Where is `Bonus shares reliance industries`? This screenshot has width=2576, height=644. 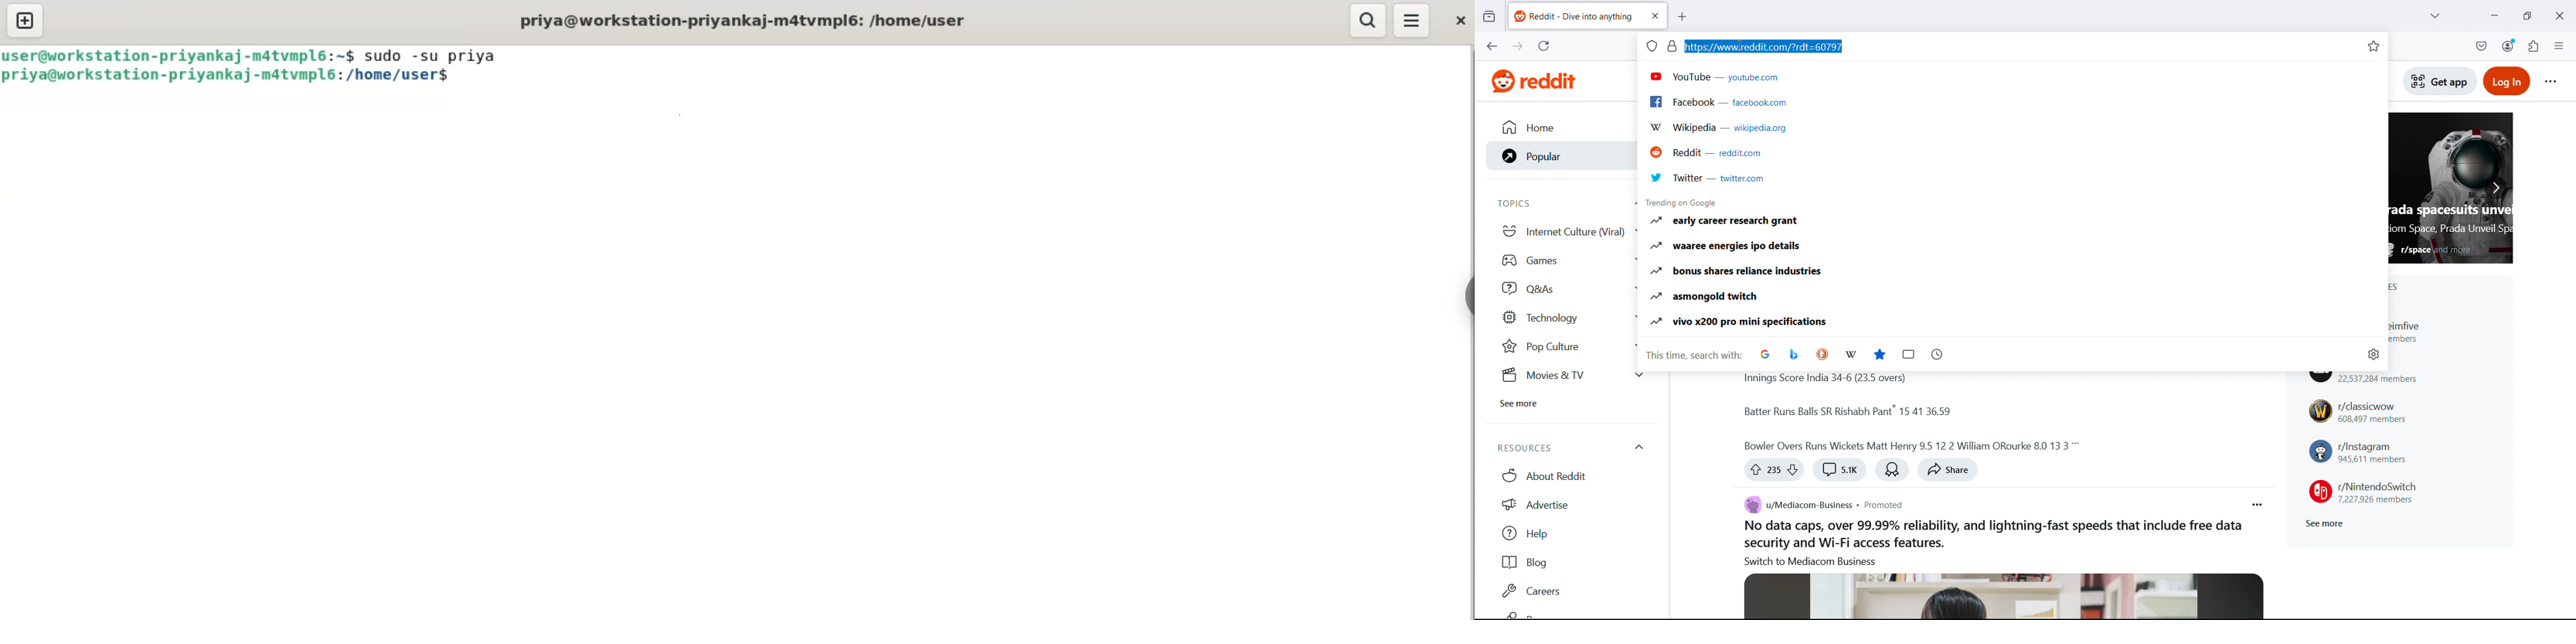 Bonus shares reliance industries is located at coordinates (2014, 272).